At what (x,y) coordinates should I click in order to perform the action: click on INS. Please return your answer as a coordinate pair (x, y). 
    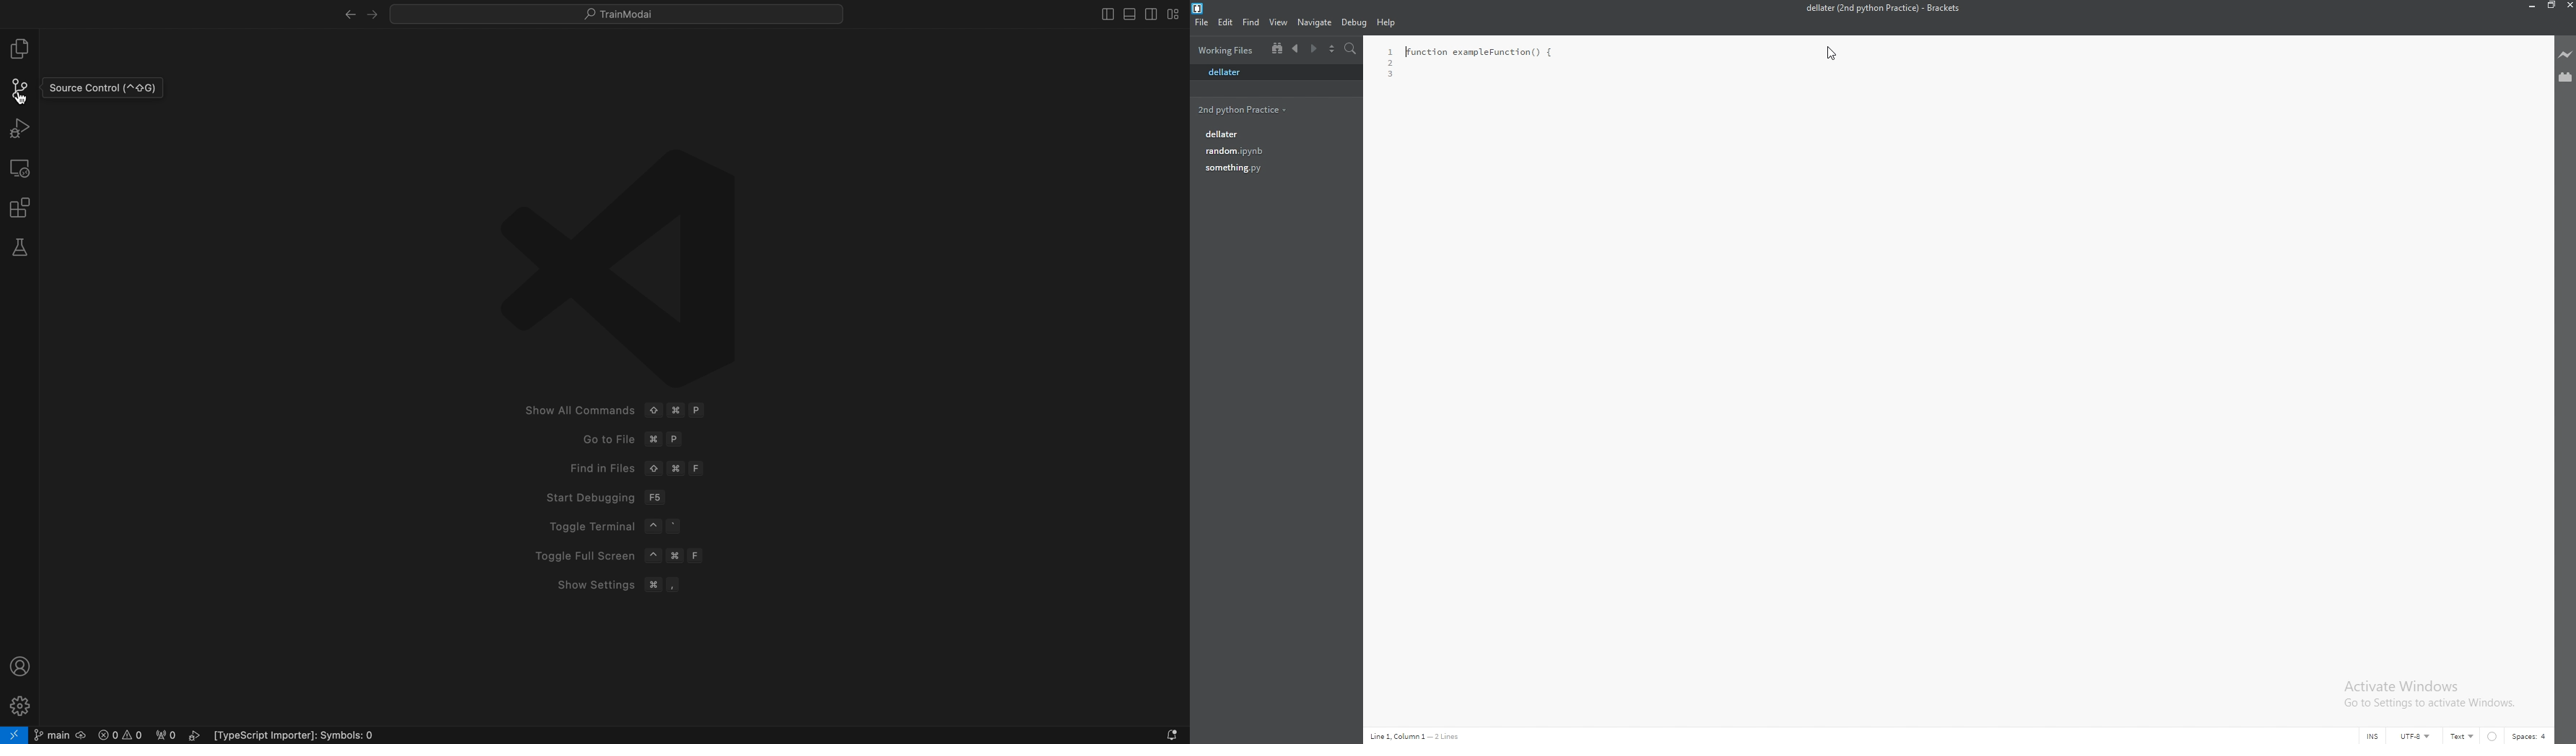
    Looking at the image, I should click on (2371, 736).